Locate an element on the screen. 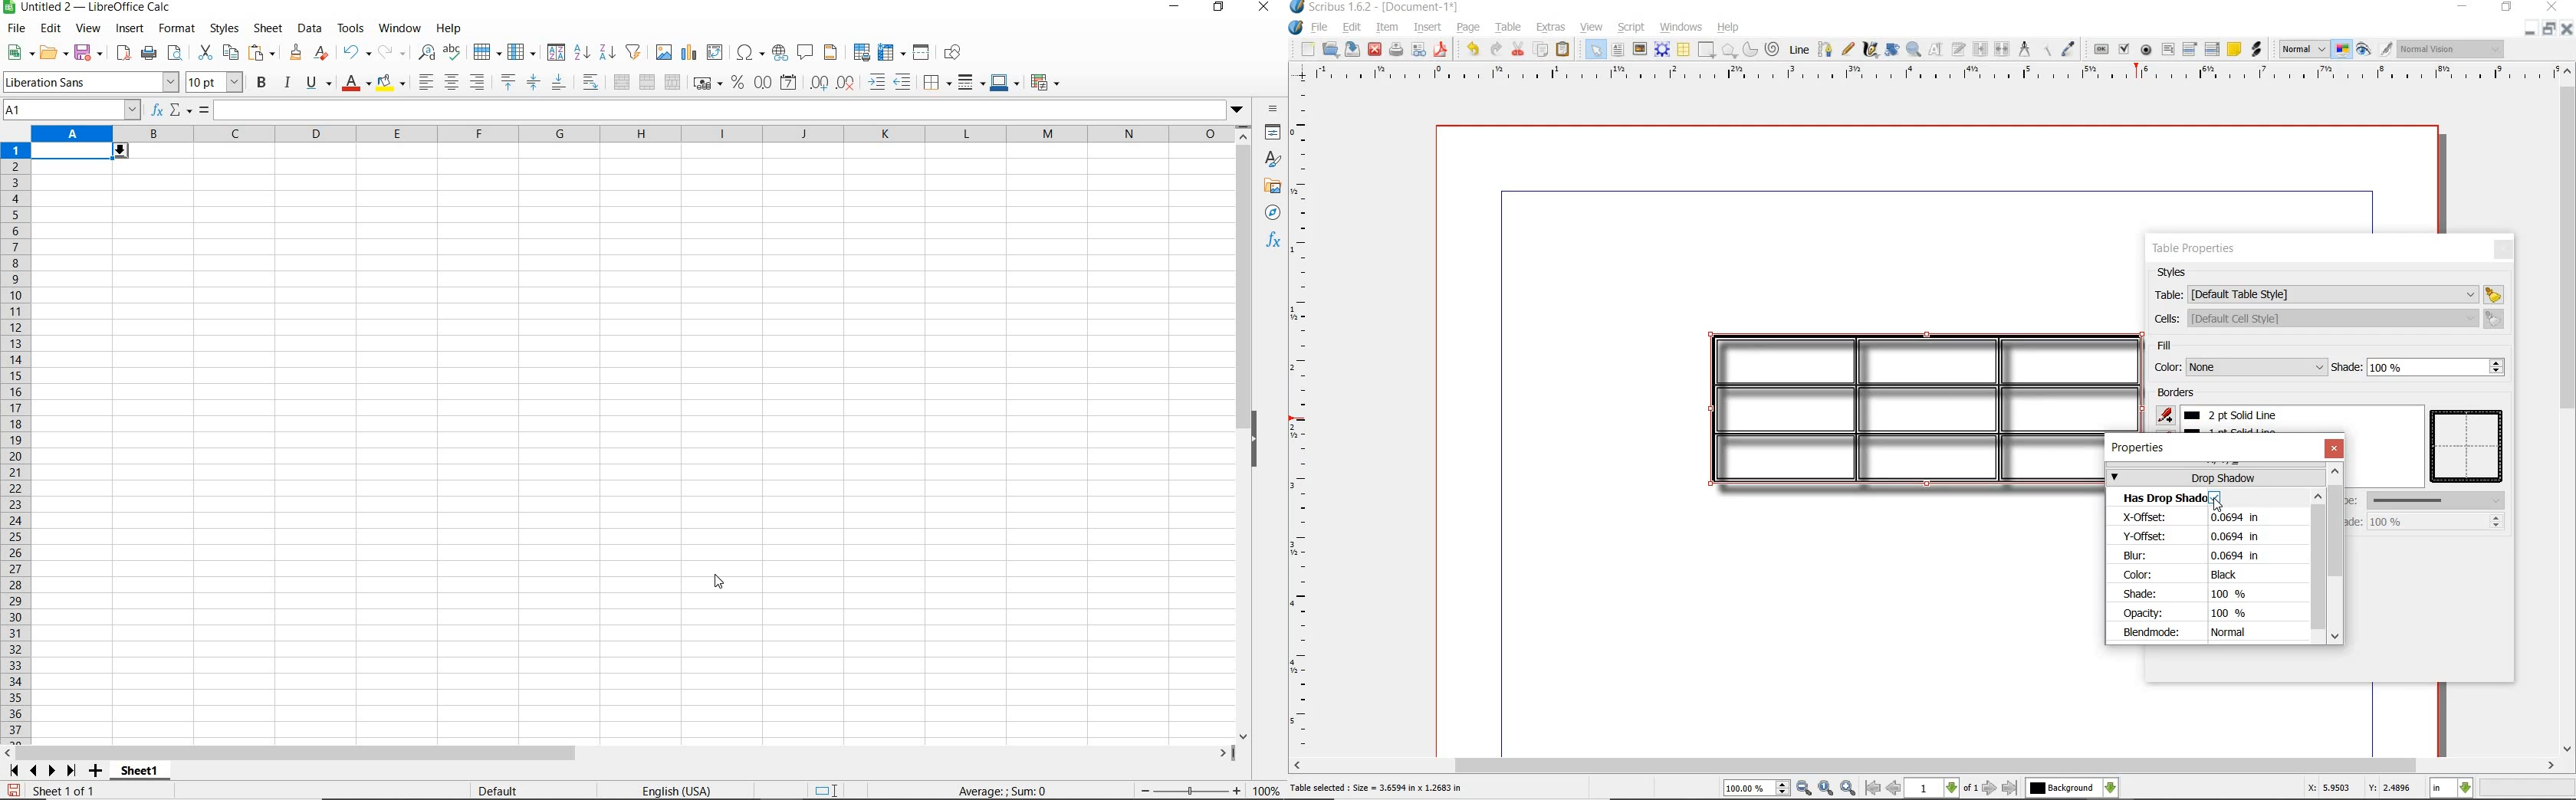 The image size is (2576, 812). page is located at coordinates (1469, 28).